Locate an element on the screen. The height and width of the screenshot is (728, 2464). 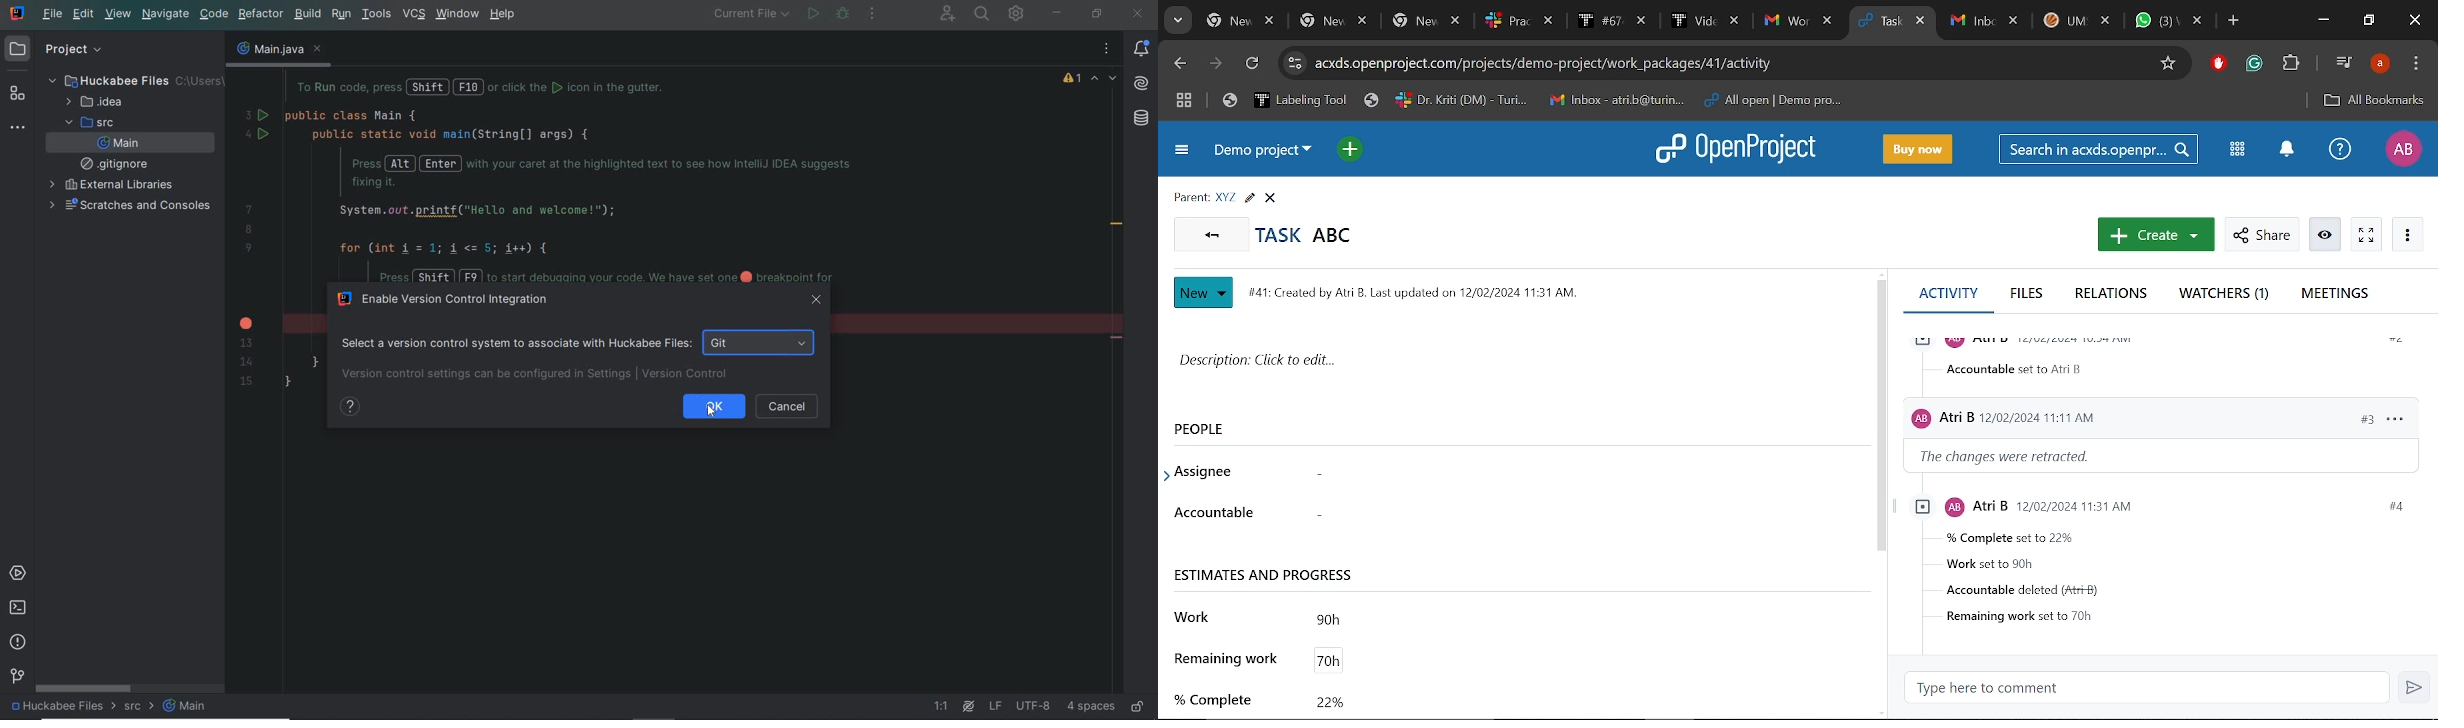
Grmmarly is located at coordinates (2256, 66).